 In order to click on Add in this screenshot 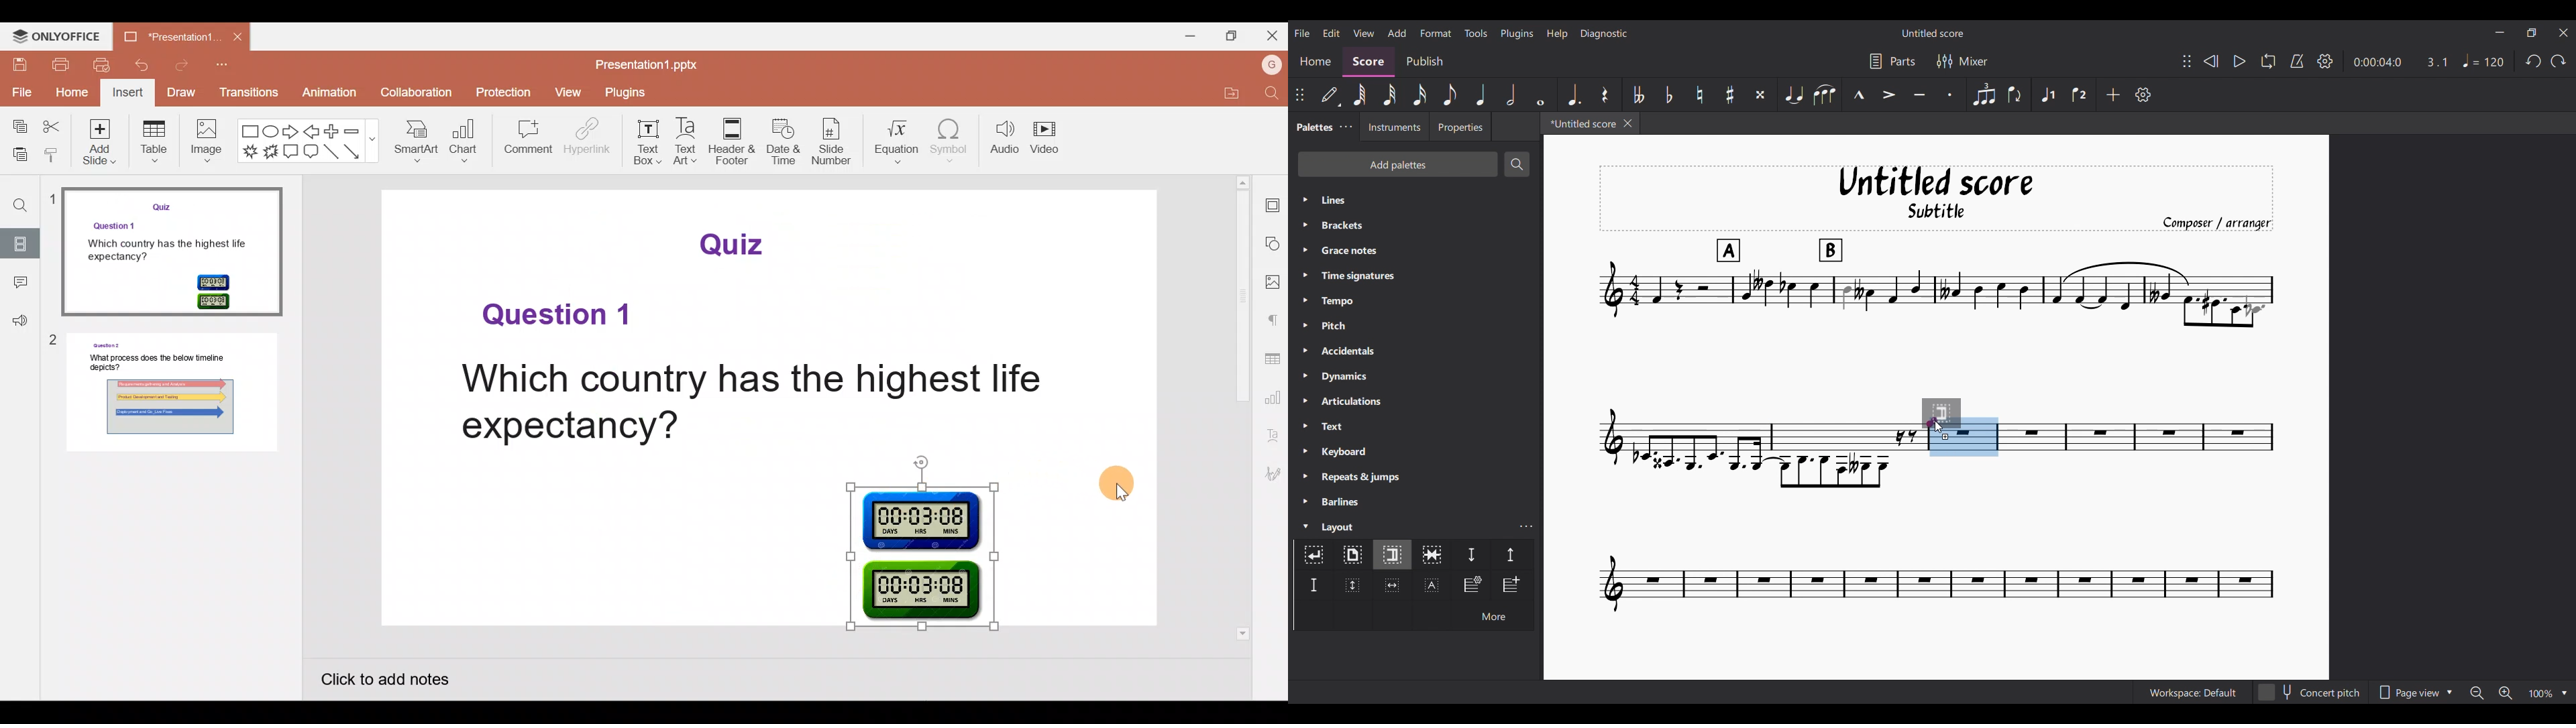, I will do `click(2112, 95)`.